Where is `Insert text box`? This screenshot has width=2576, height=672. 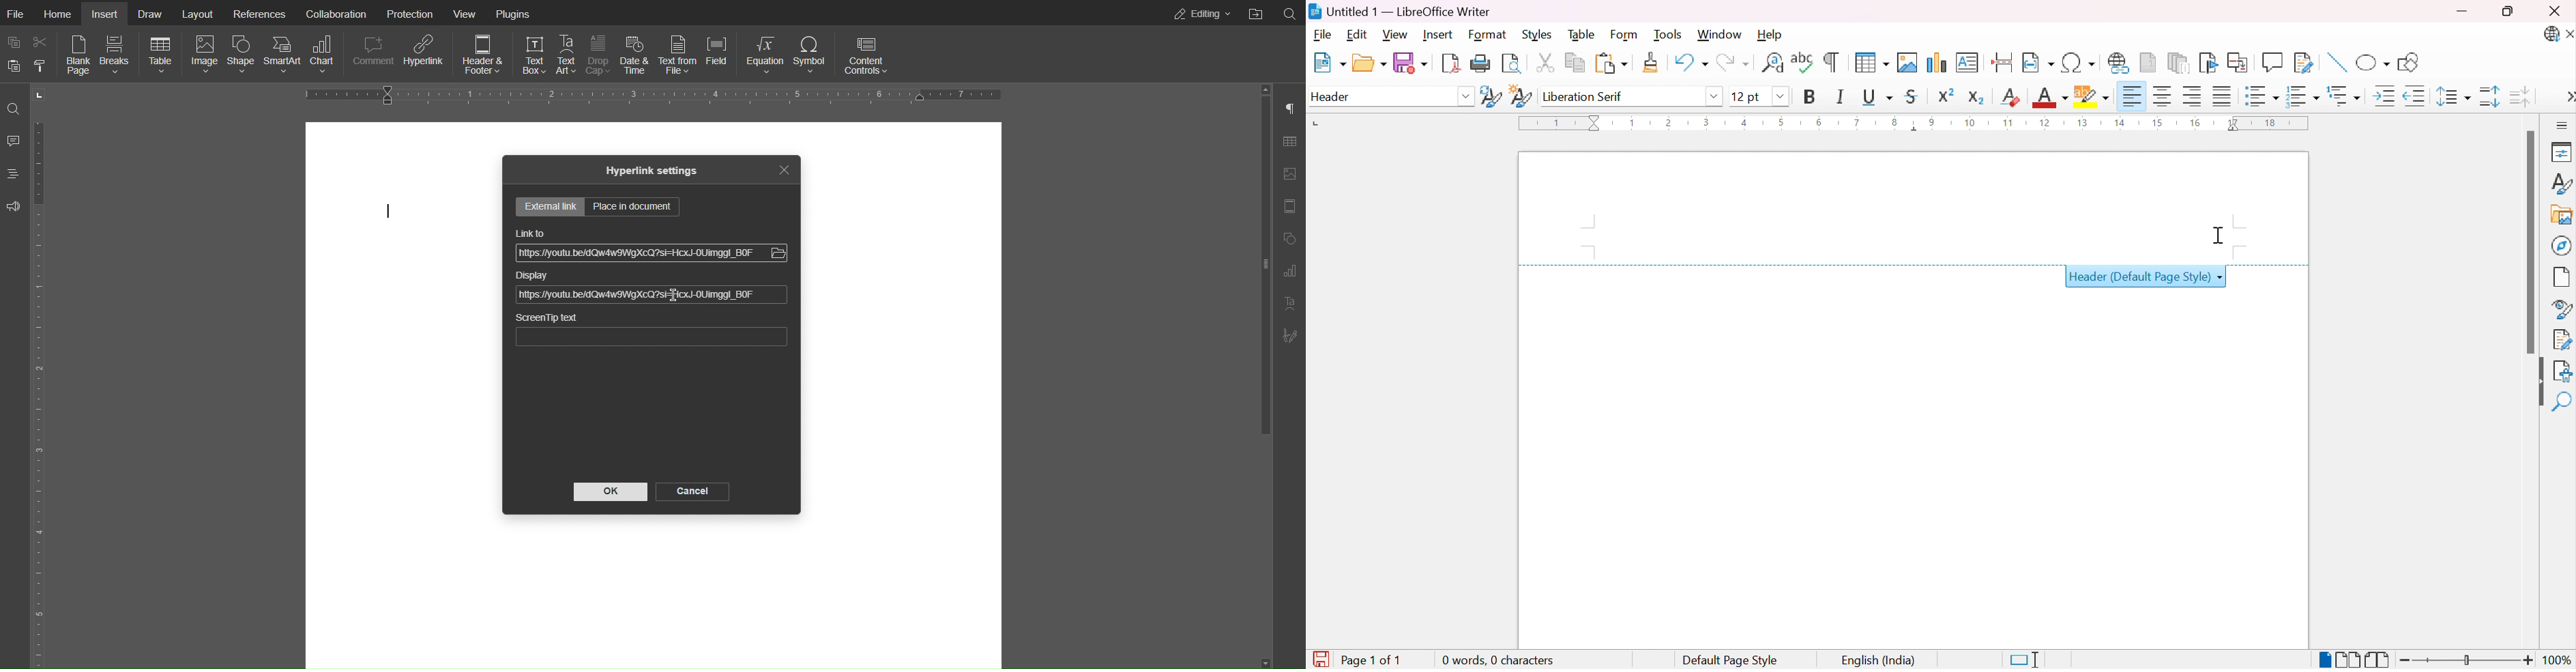 Insert text box is located at coordinates (1968, 62).